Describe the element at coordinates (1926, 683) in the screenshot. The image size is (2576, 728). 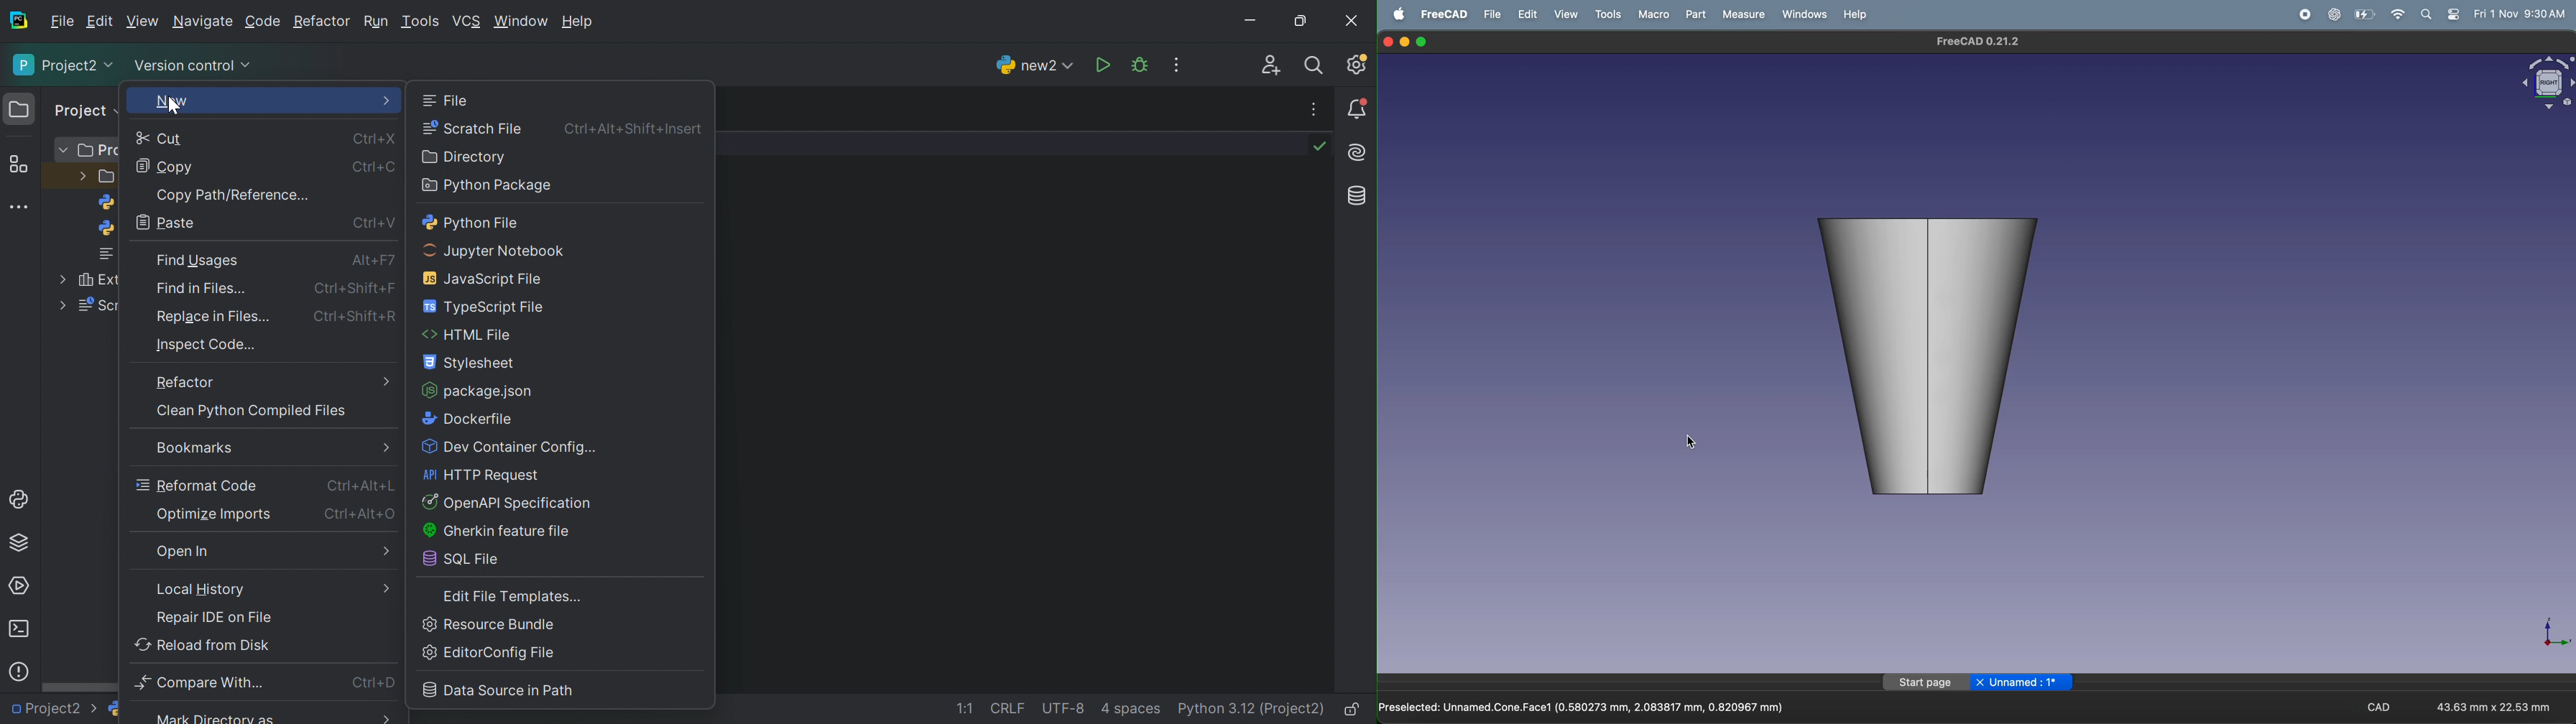
I see `Start page` at that location.